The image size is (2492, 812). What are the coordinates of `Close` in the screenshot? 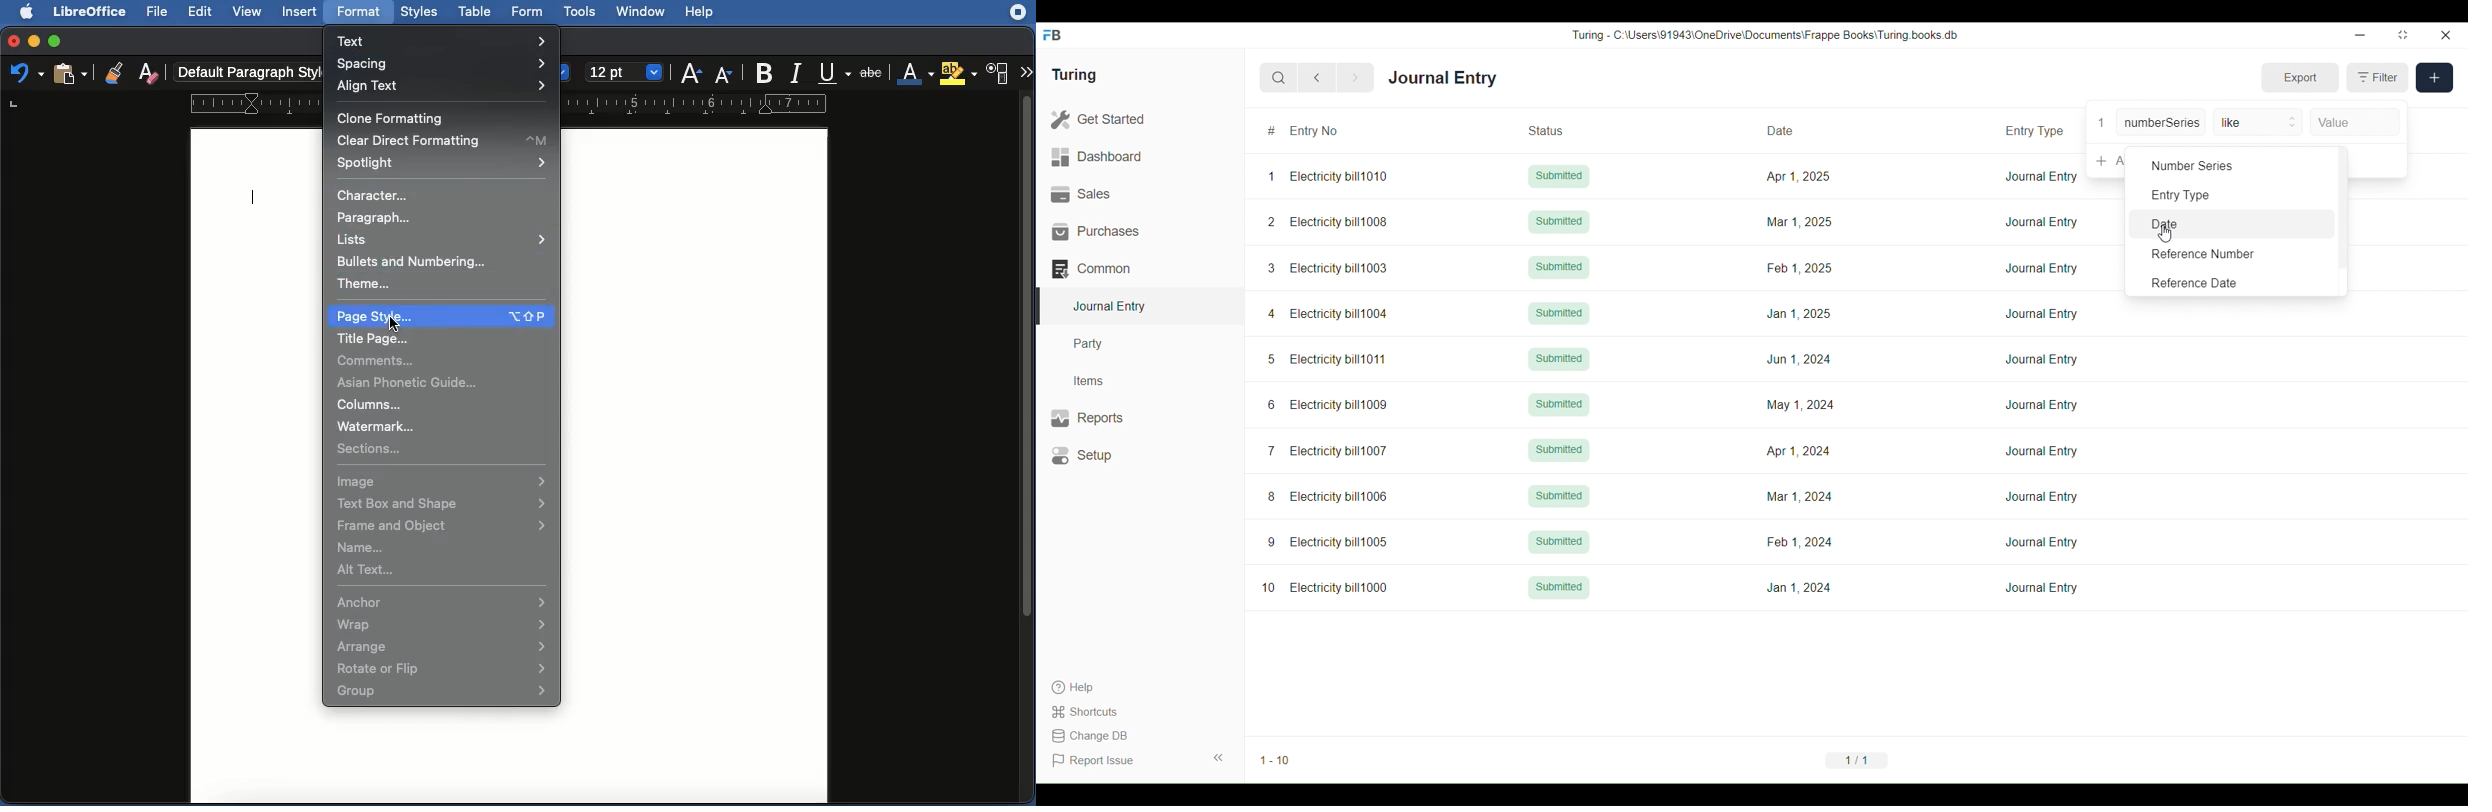 It's located at (12, 39).